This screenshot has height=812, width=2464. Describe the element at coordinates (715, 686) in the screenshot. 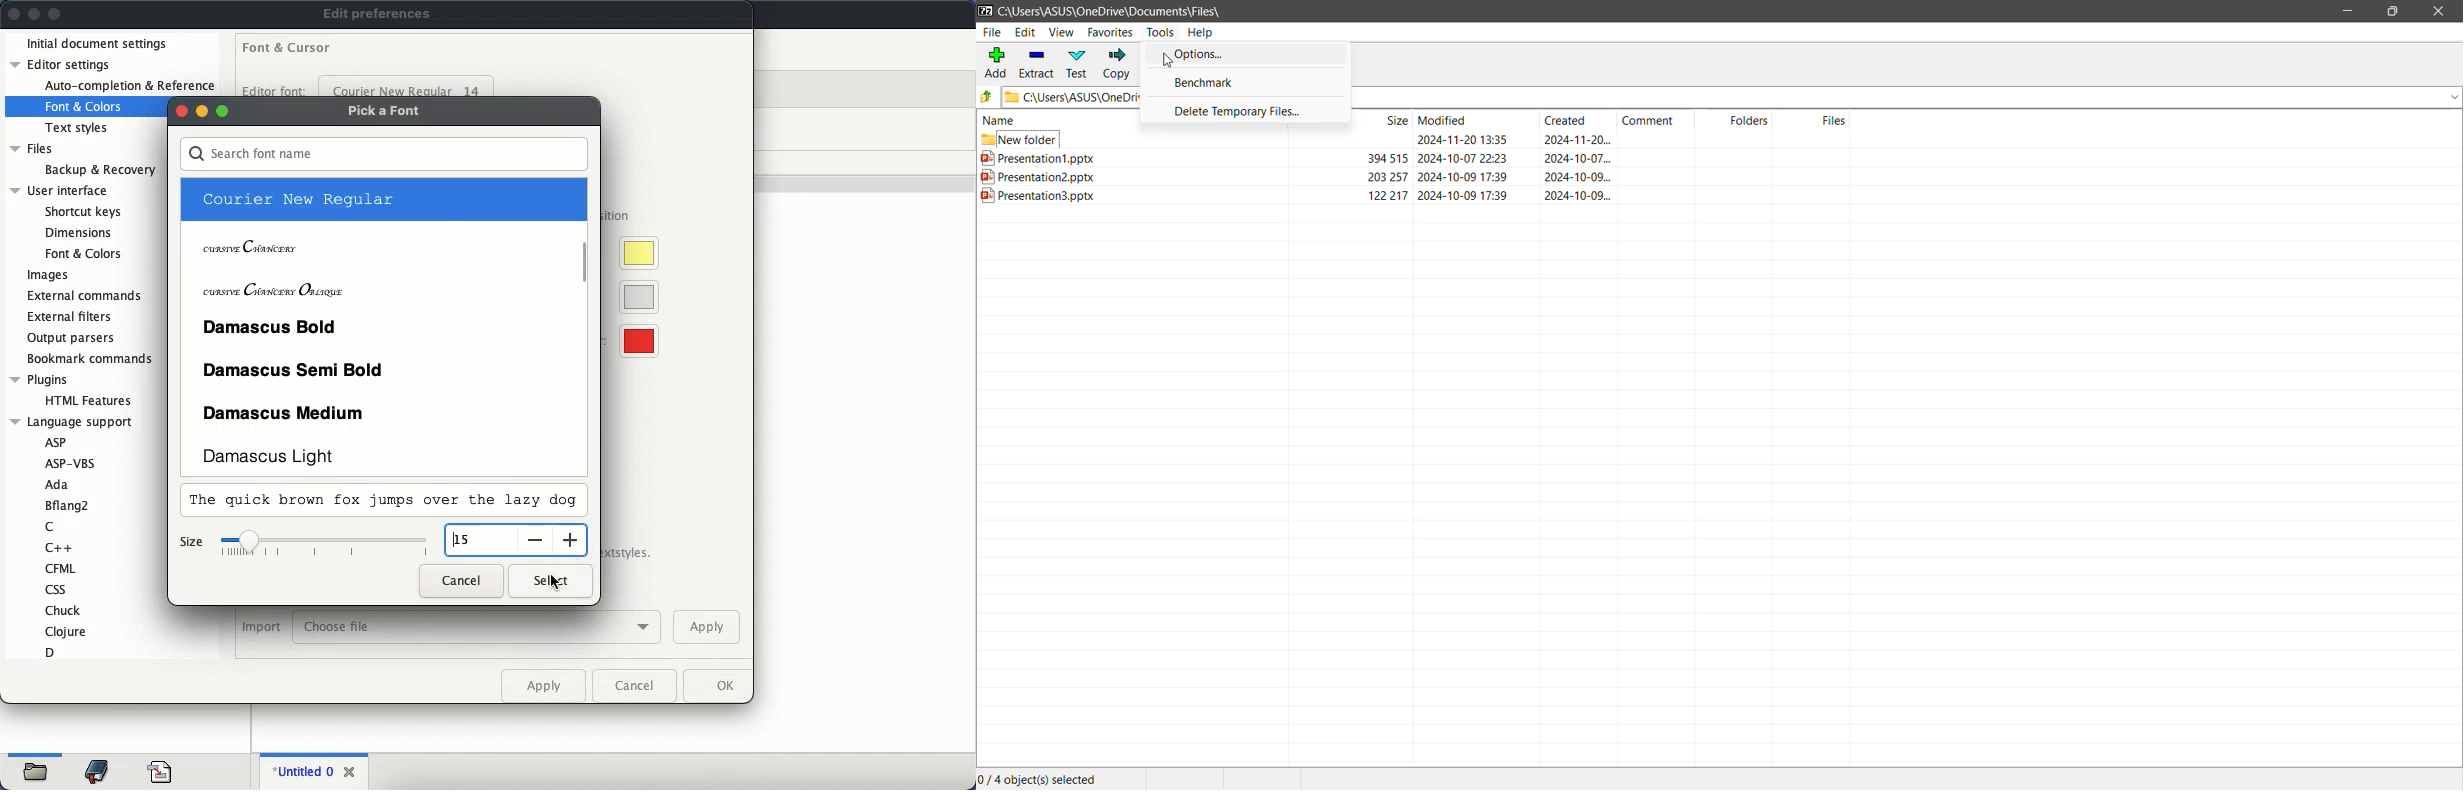

I see `ok` at that location.